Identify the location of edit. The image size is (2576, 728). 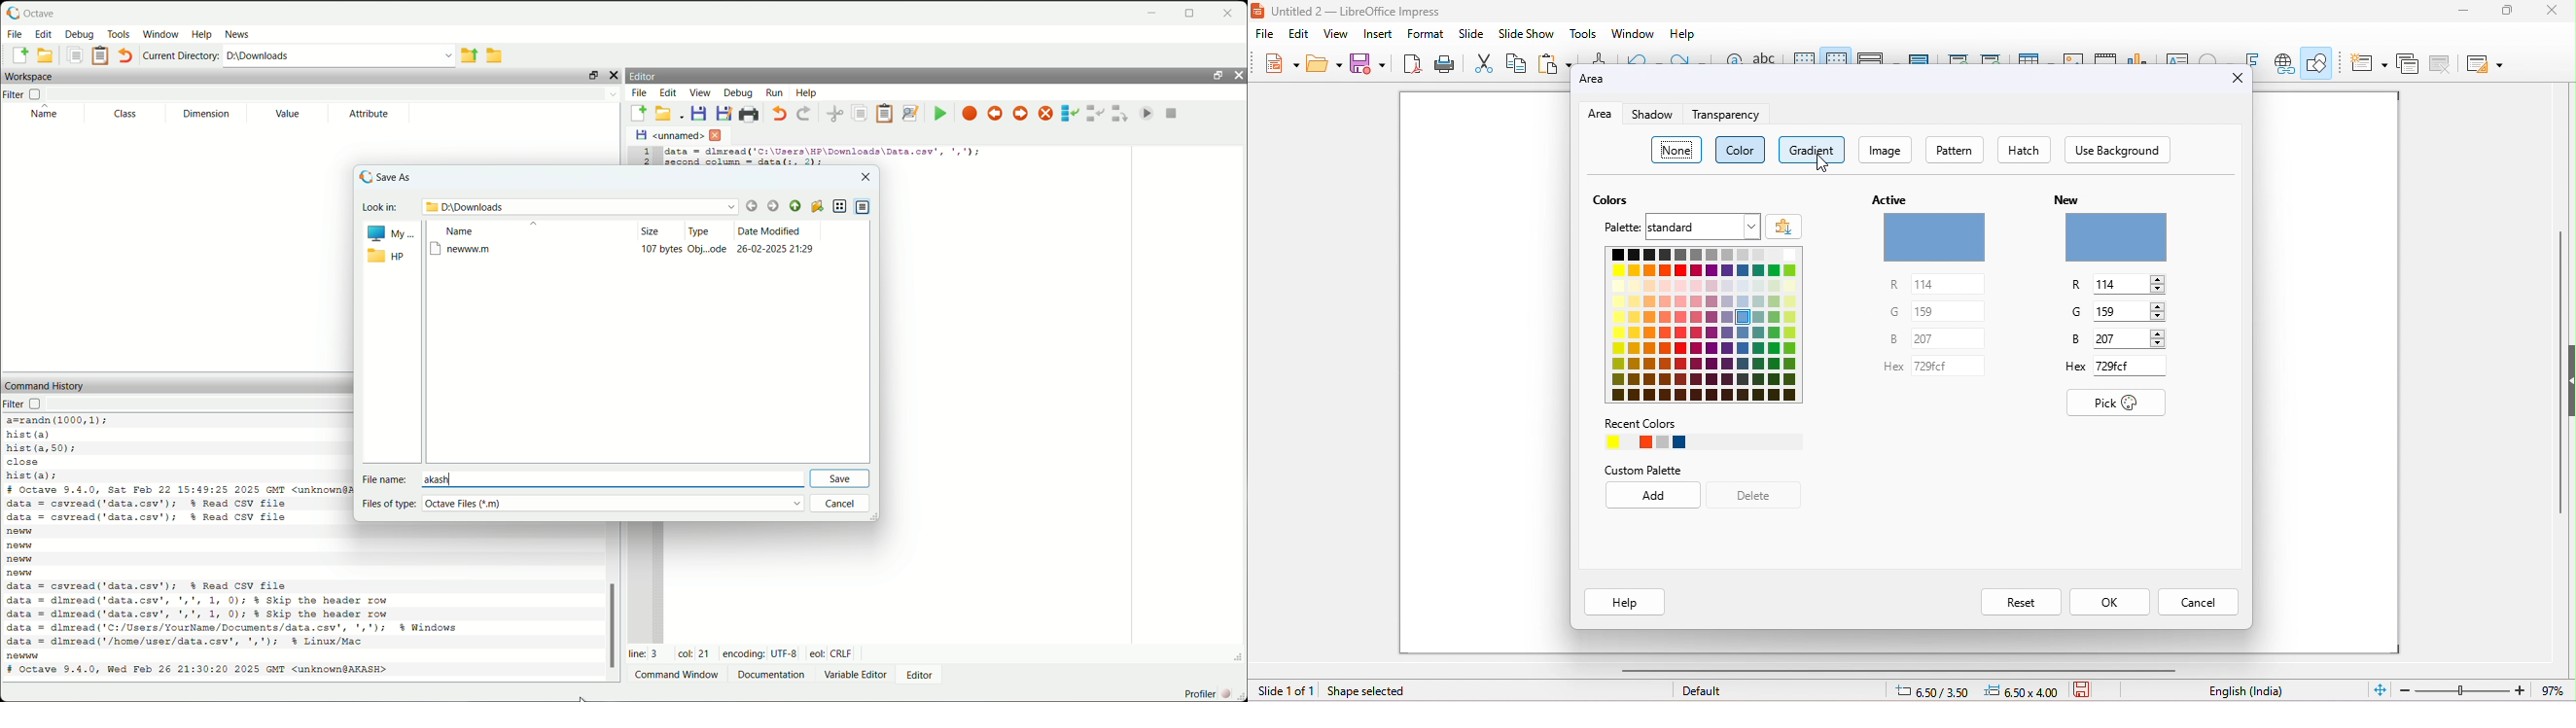
(1298, 35).